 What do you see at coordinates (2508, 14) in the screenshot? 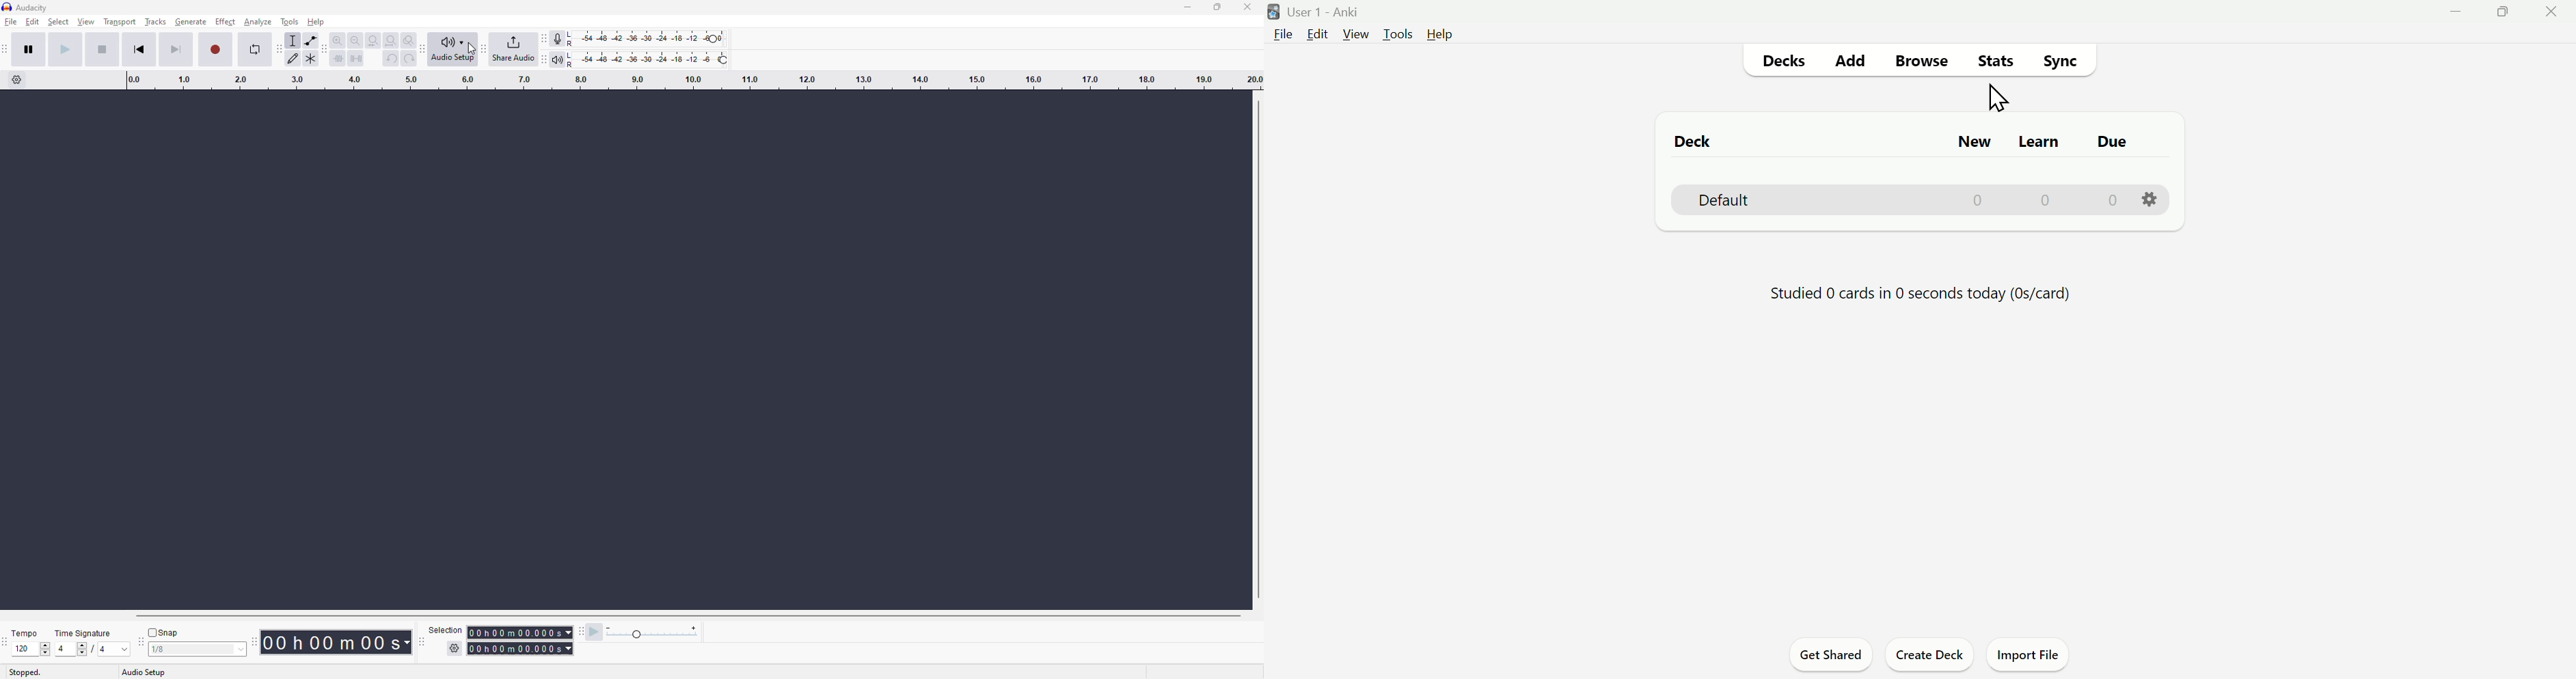
I see `Maximise` at bounding box center [2508, 14].